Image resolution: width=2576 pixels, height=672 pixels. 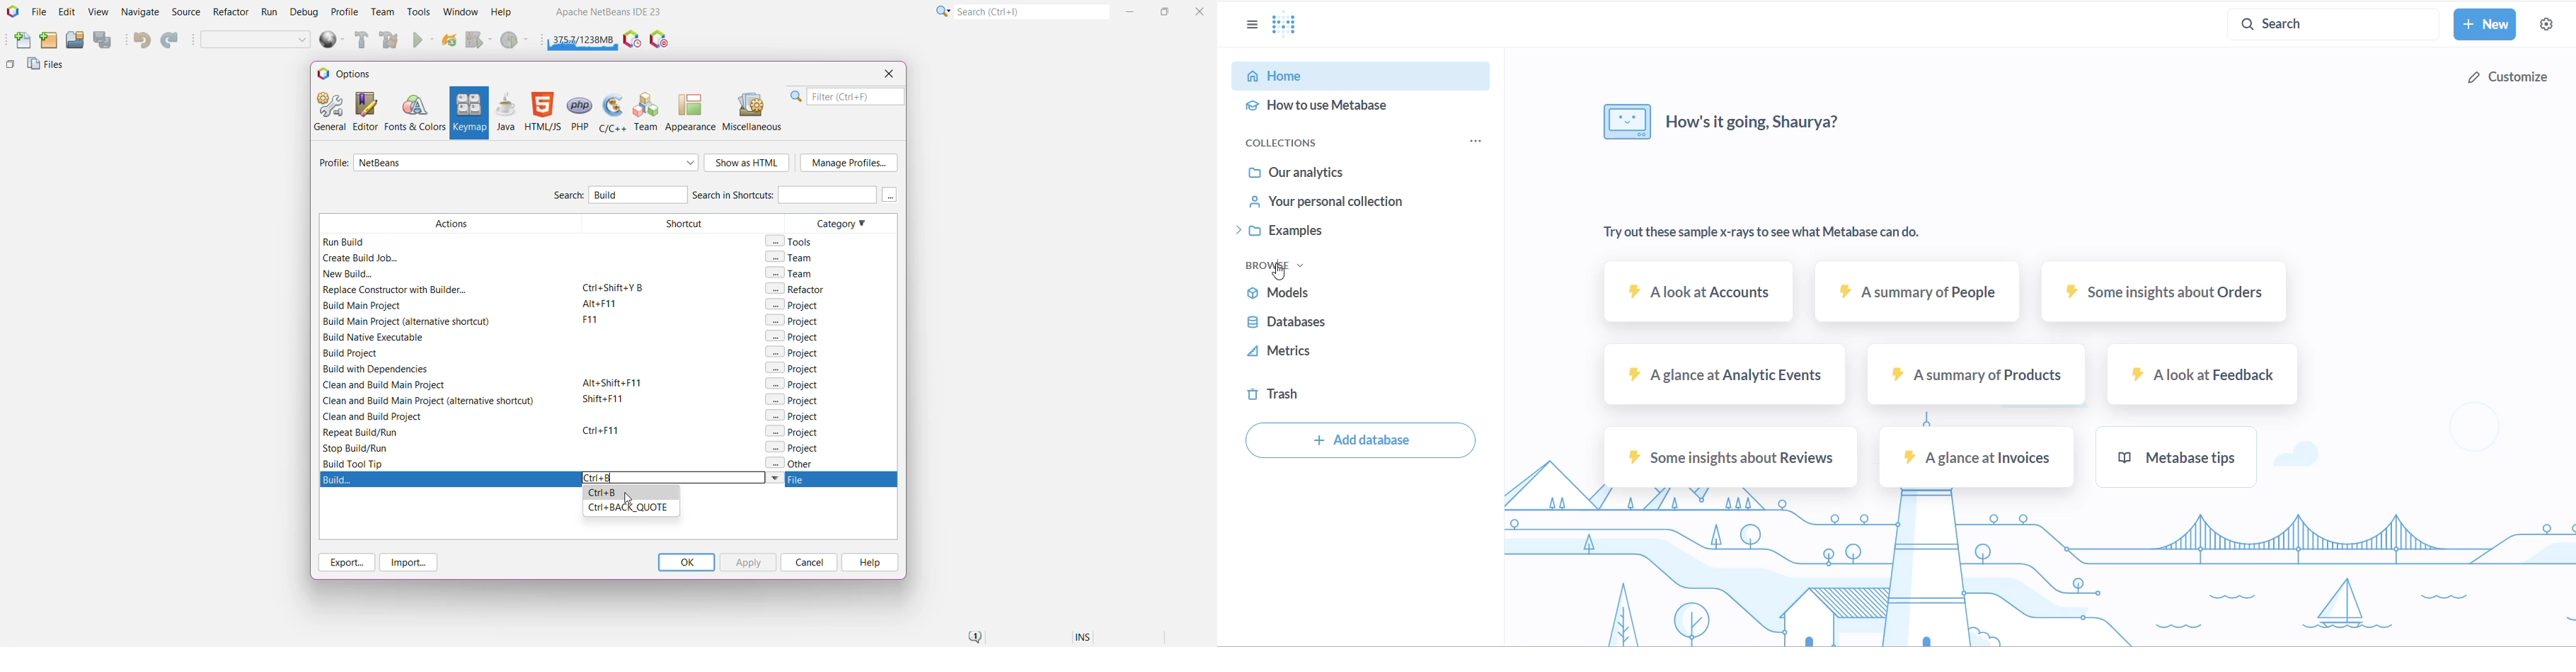 I want to click on Help, so click(x=507, y=13).